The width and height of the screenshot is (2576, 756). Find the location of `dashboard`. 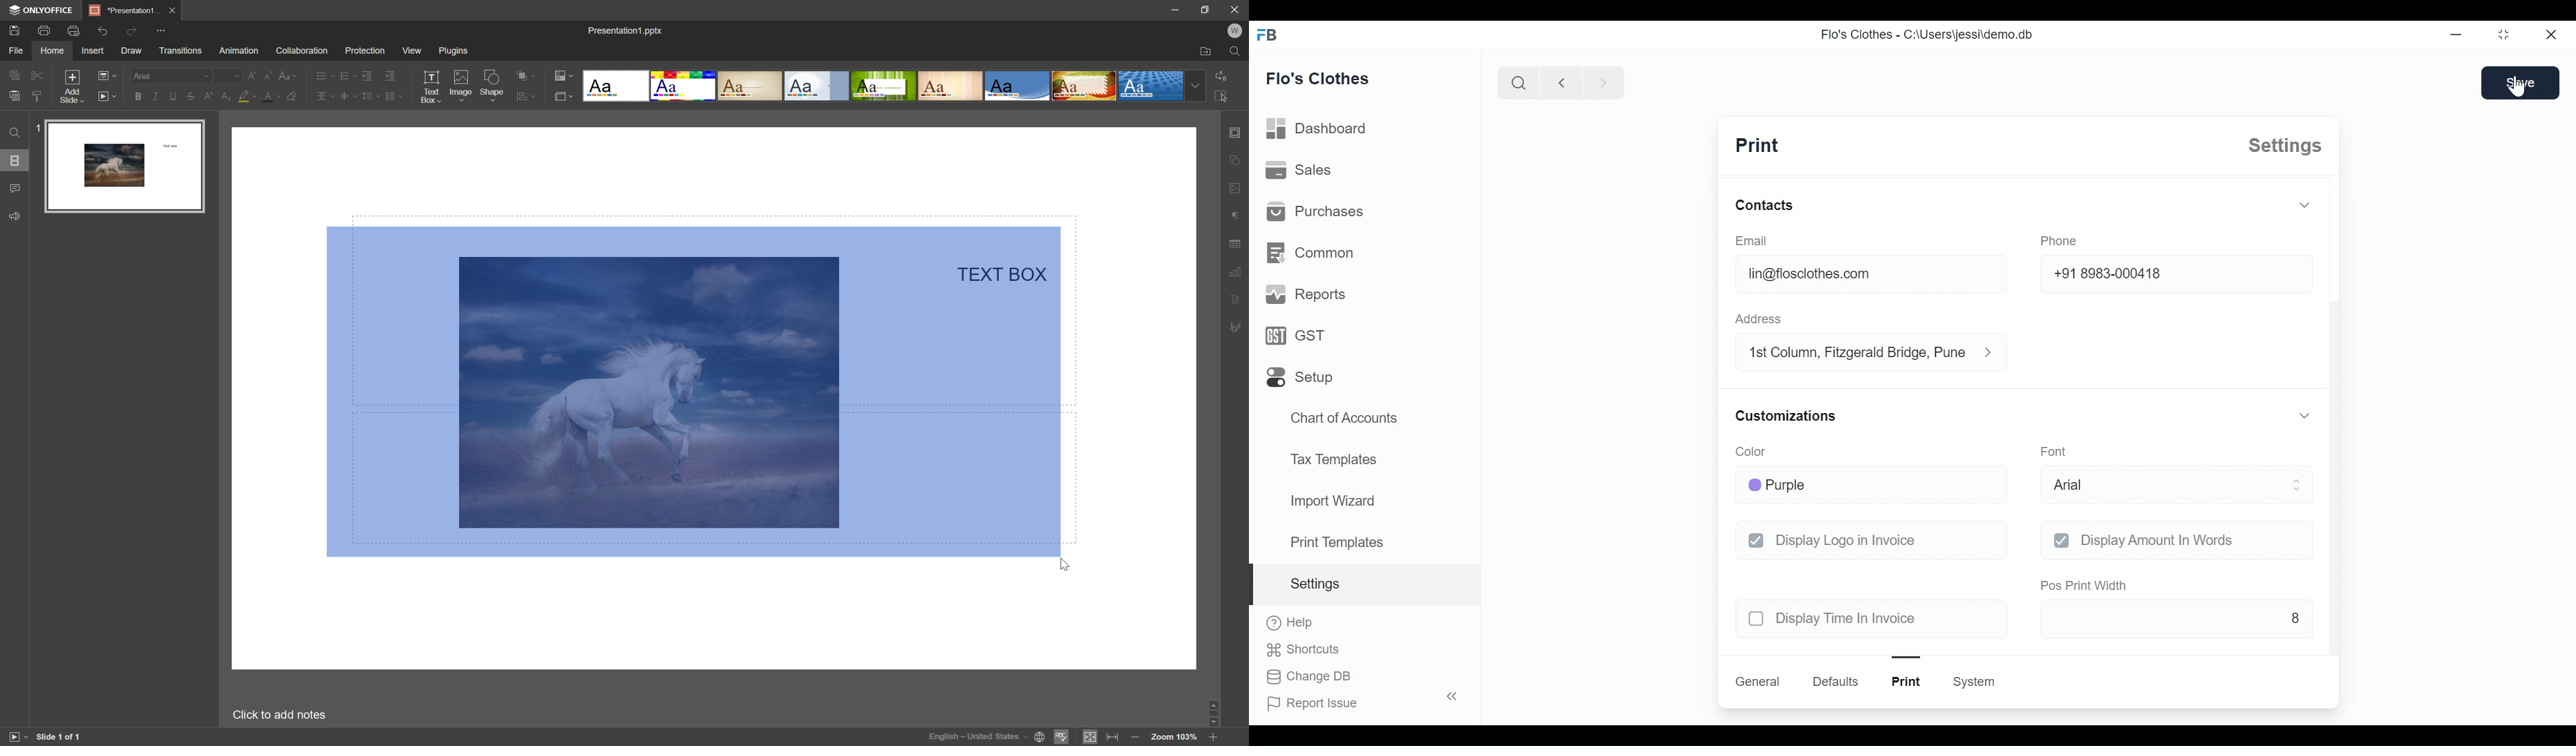

dashboard is located at coordinates (1317, 128).